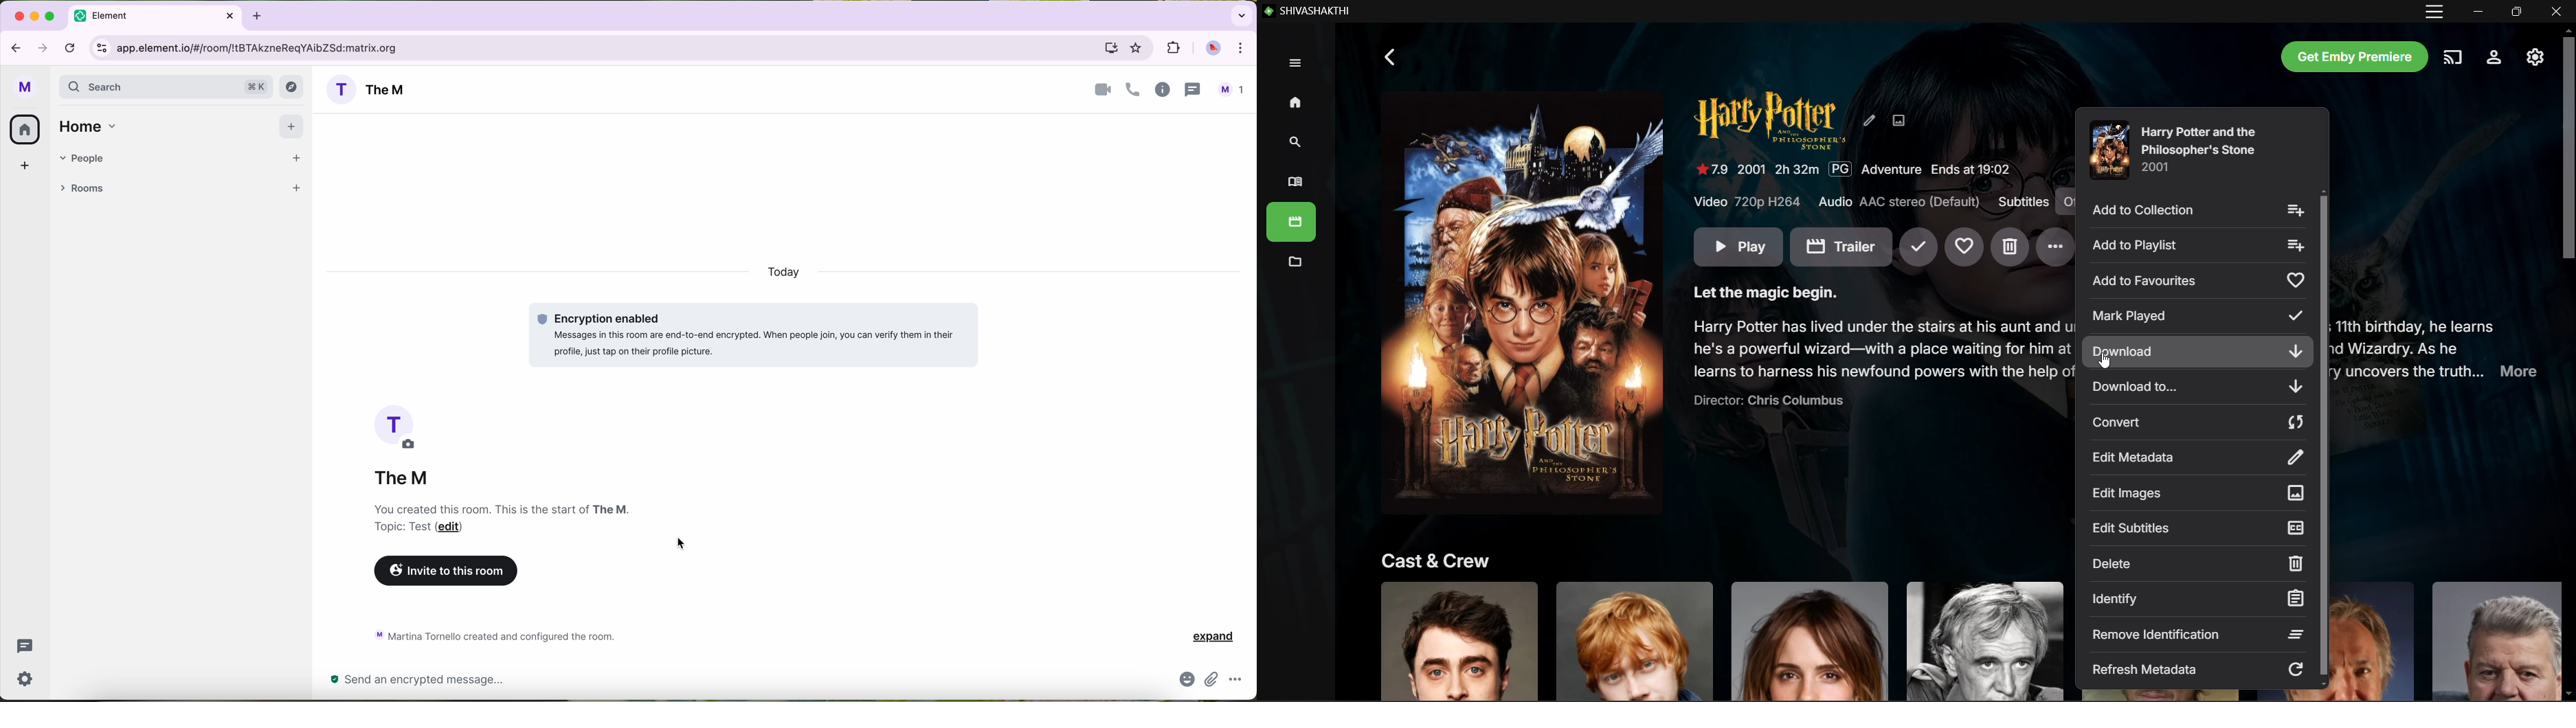 The width and height of the screenshot is (2576, 728). Describe the element at coordinates (1881, 347) in the screenshot. I see `Movie Synopsis` at that location.